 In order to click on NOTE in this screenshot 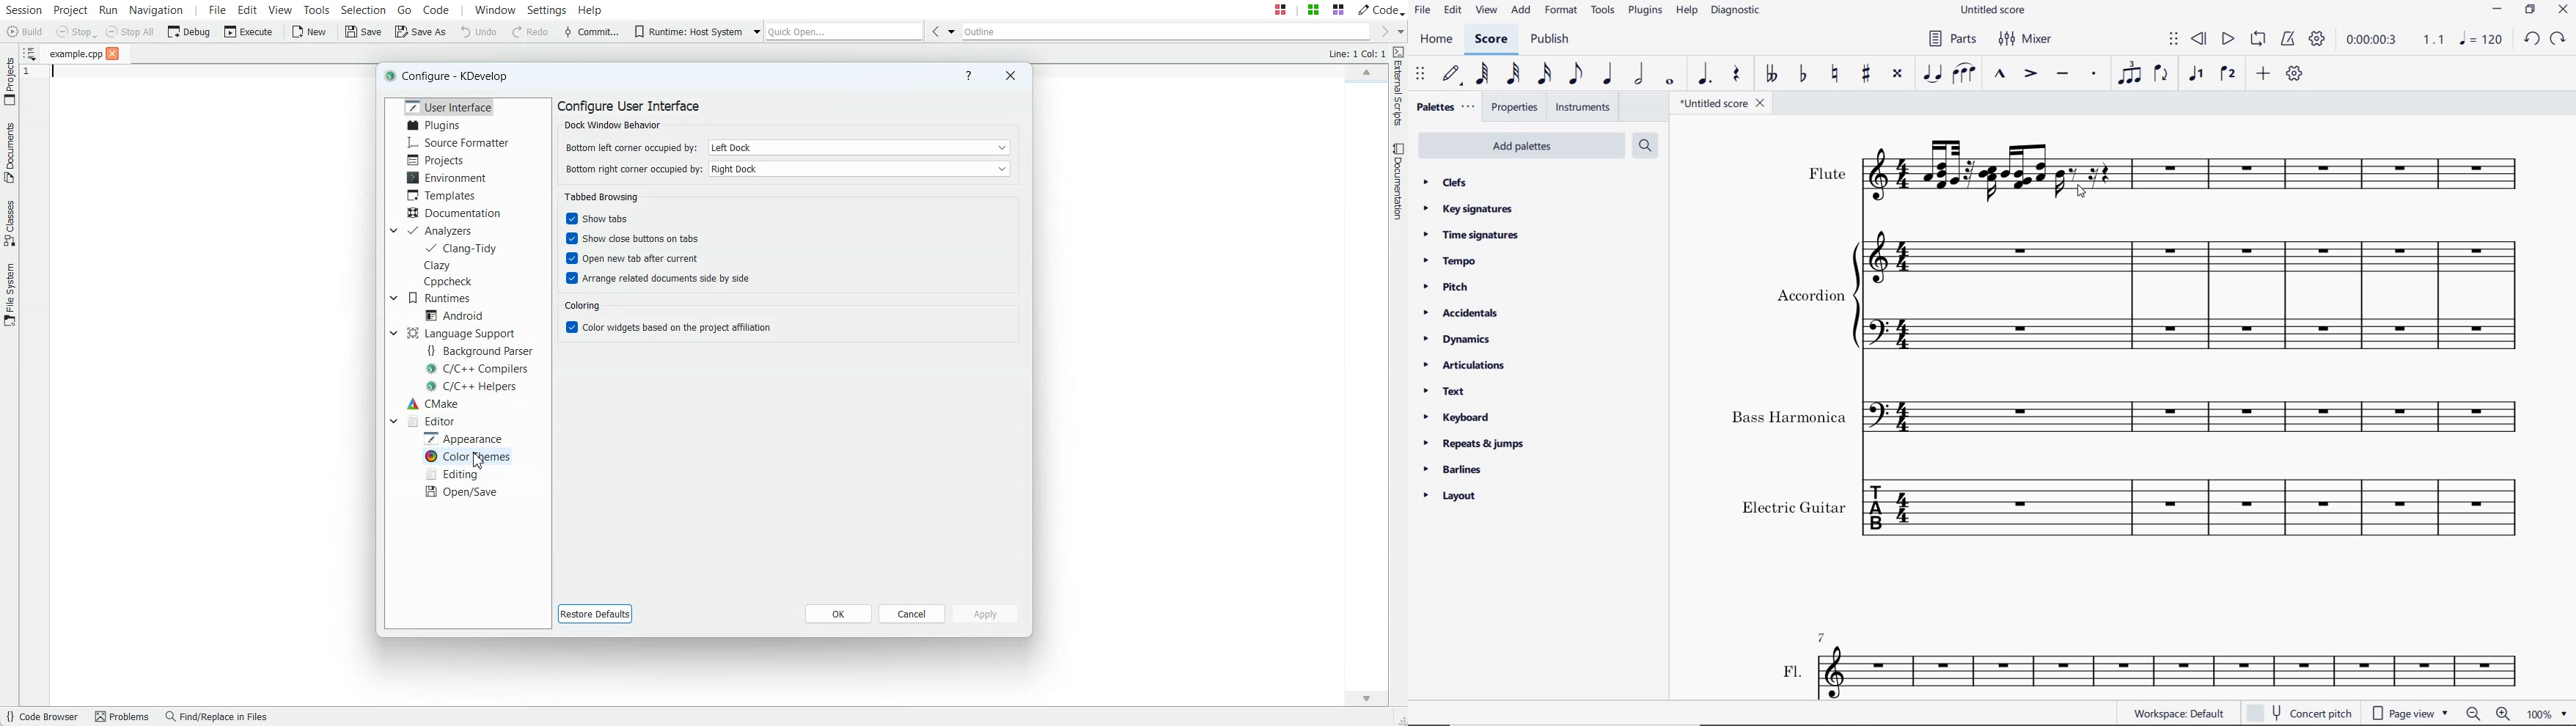, I will do `click(2480, 39)`.